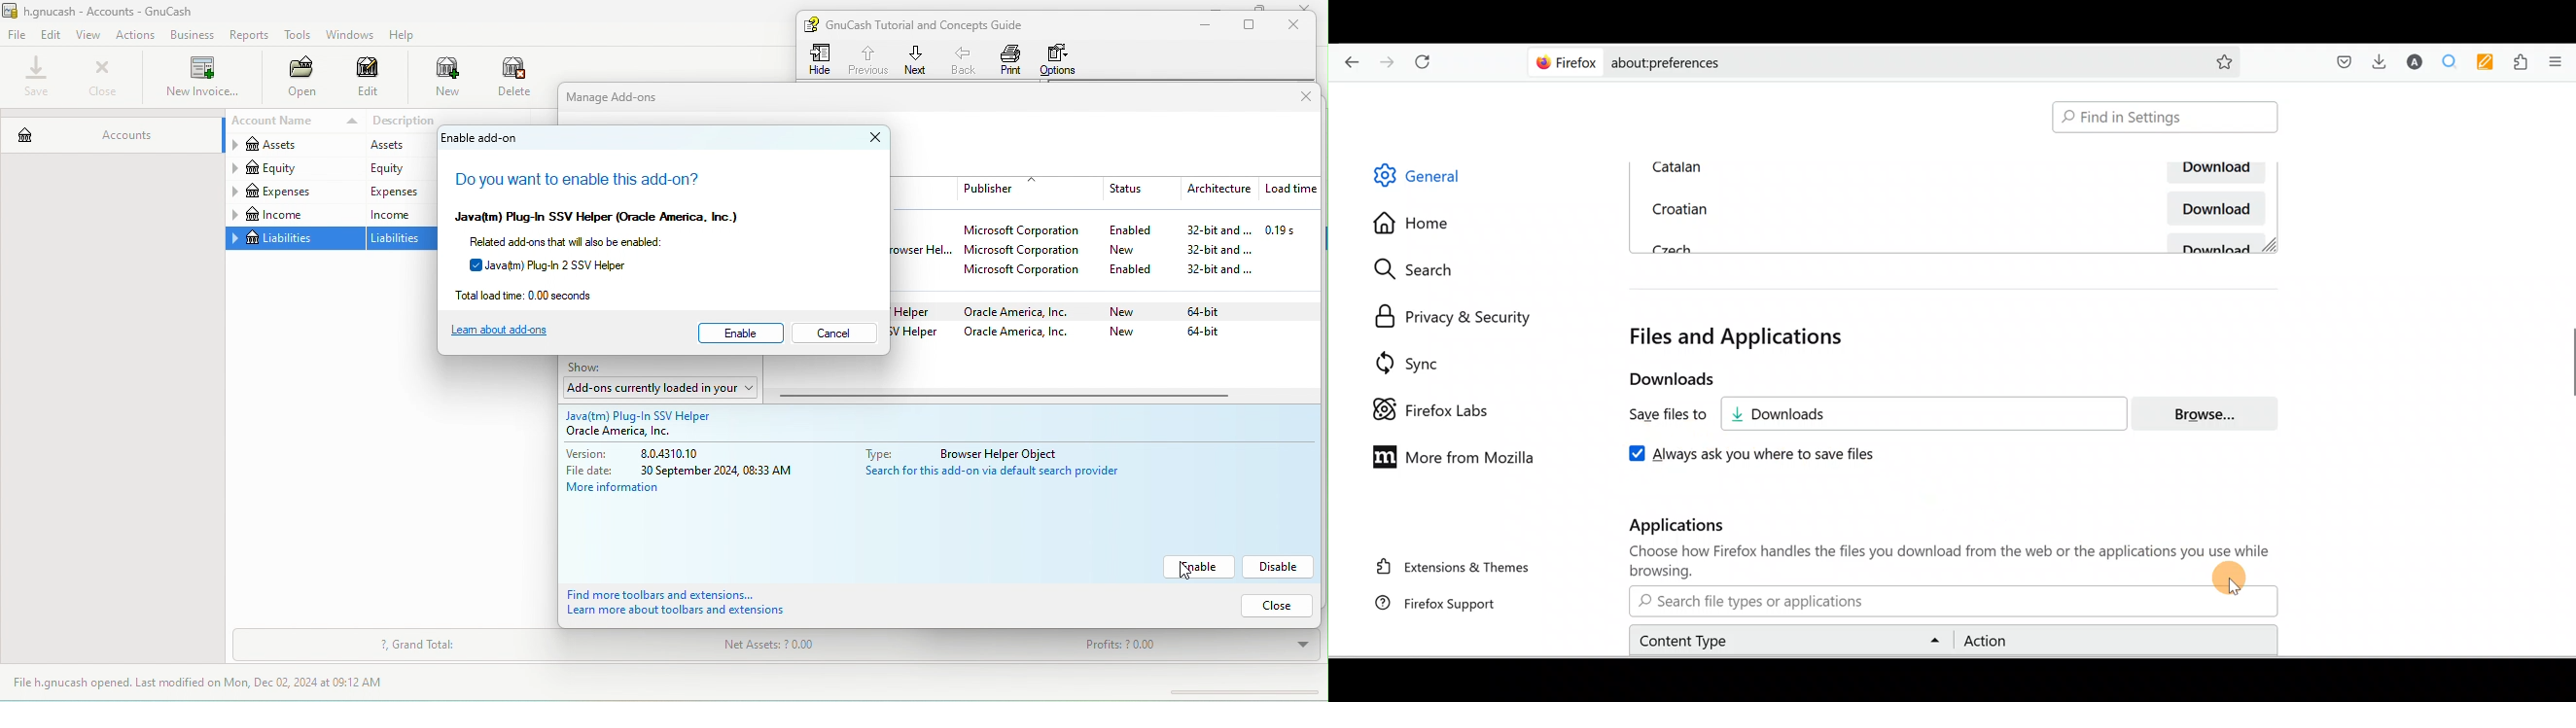 The height and width of the screenshot is (728, 2576). I want to click on 64 bit, so click(1207, 335).